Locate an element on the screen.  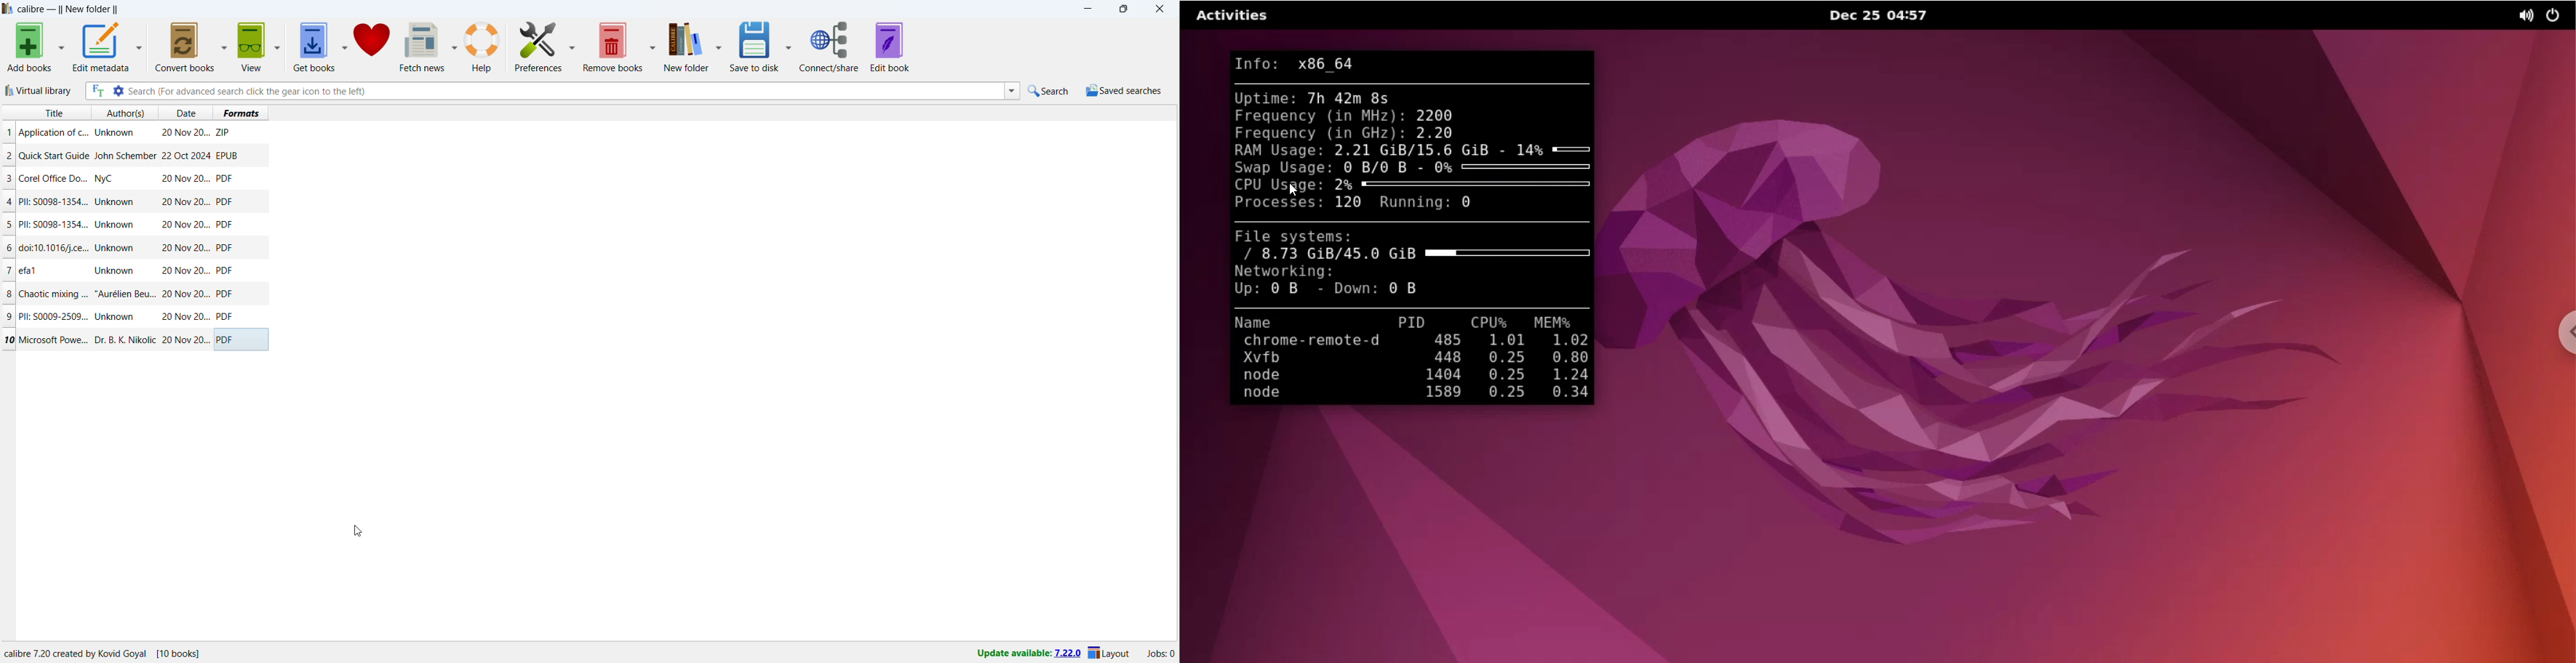
10 is located at coordinates (9, 339).